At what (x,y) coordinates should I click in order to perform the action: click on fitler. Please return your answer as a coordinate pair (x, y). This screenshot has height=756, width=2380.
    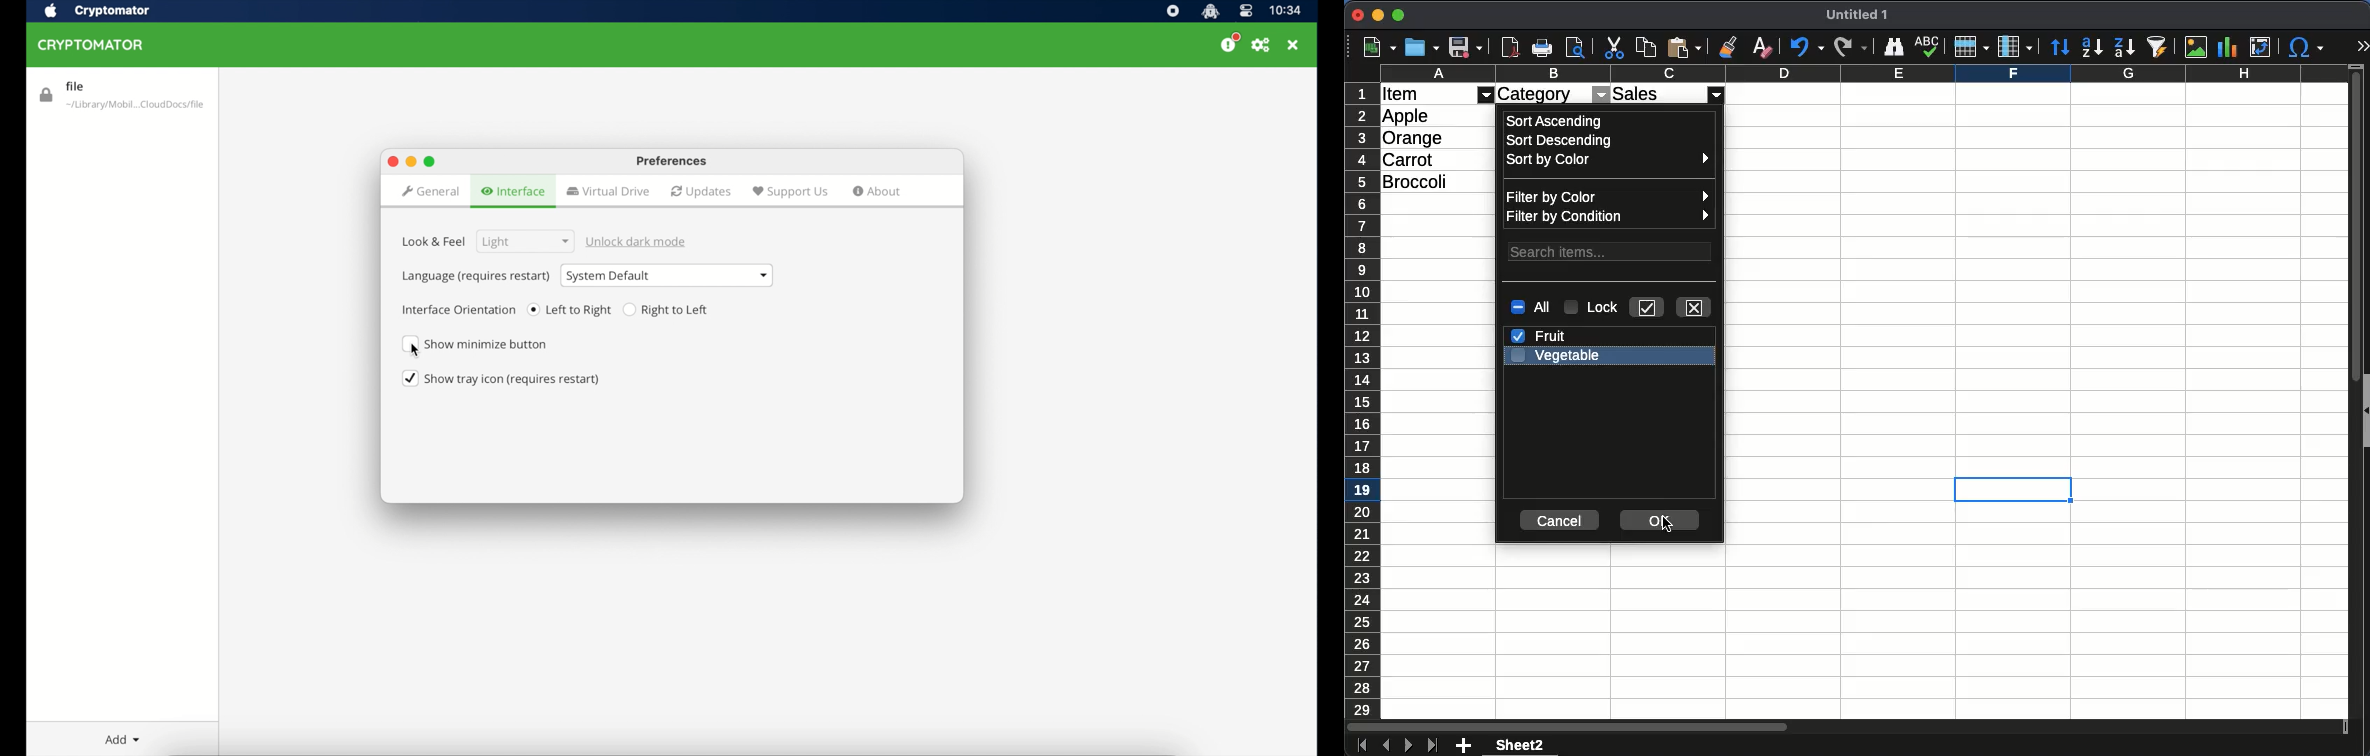
    Looking at the image, I should click on (1600, 94).